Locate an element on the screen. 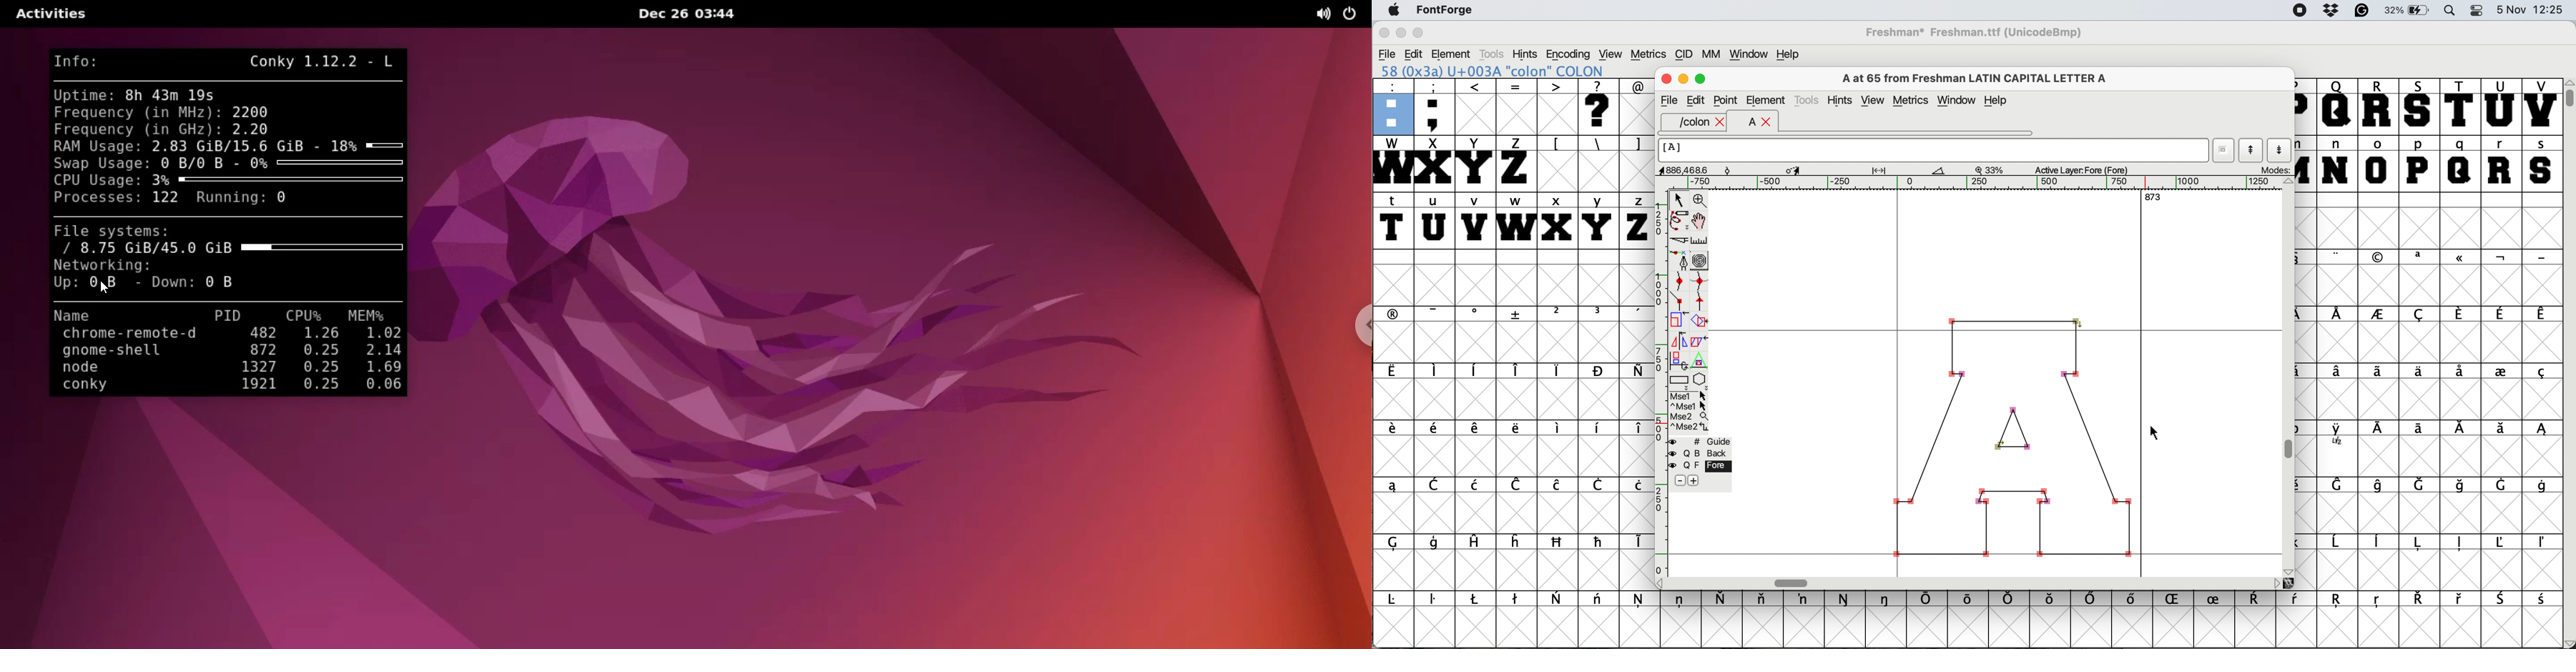 This screenshot has height=672, width=2576. symbol is located at coordinates (1392, 485).